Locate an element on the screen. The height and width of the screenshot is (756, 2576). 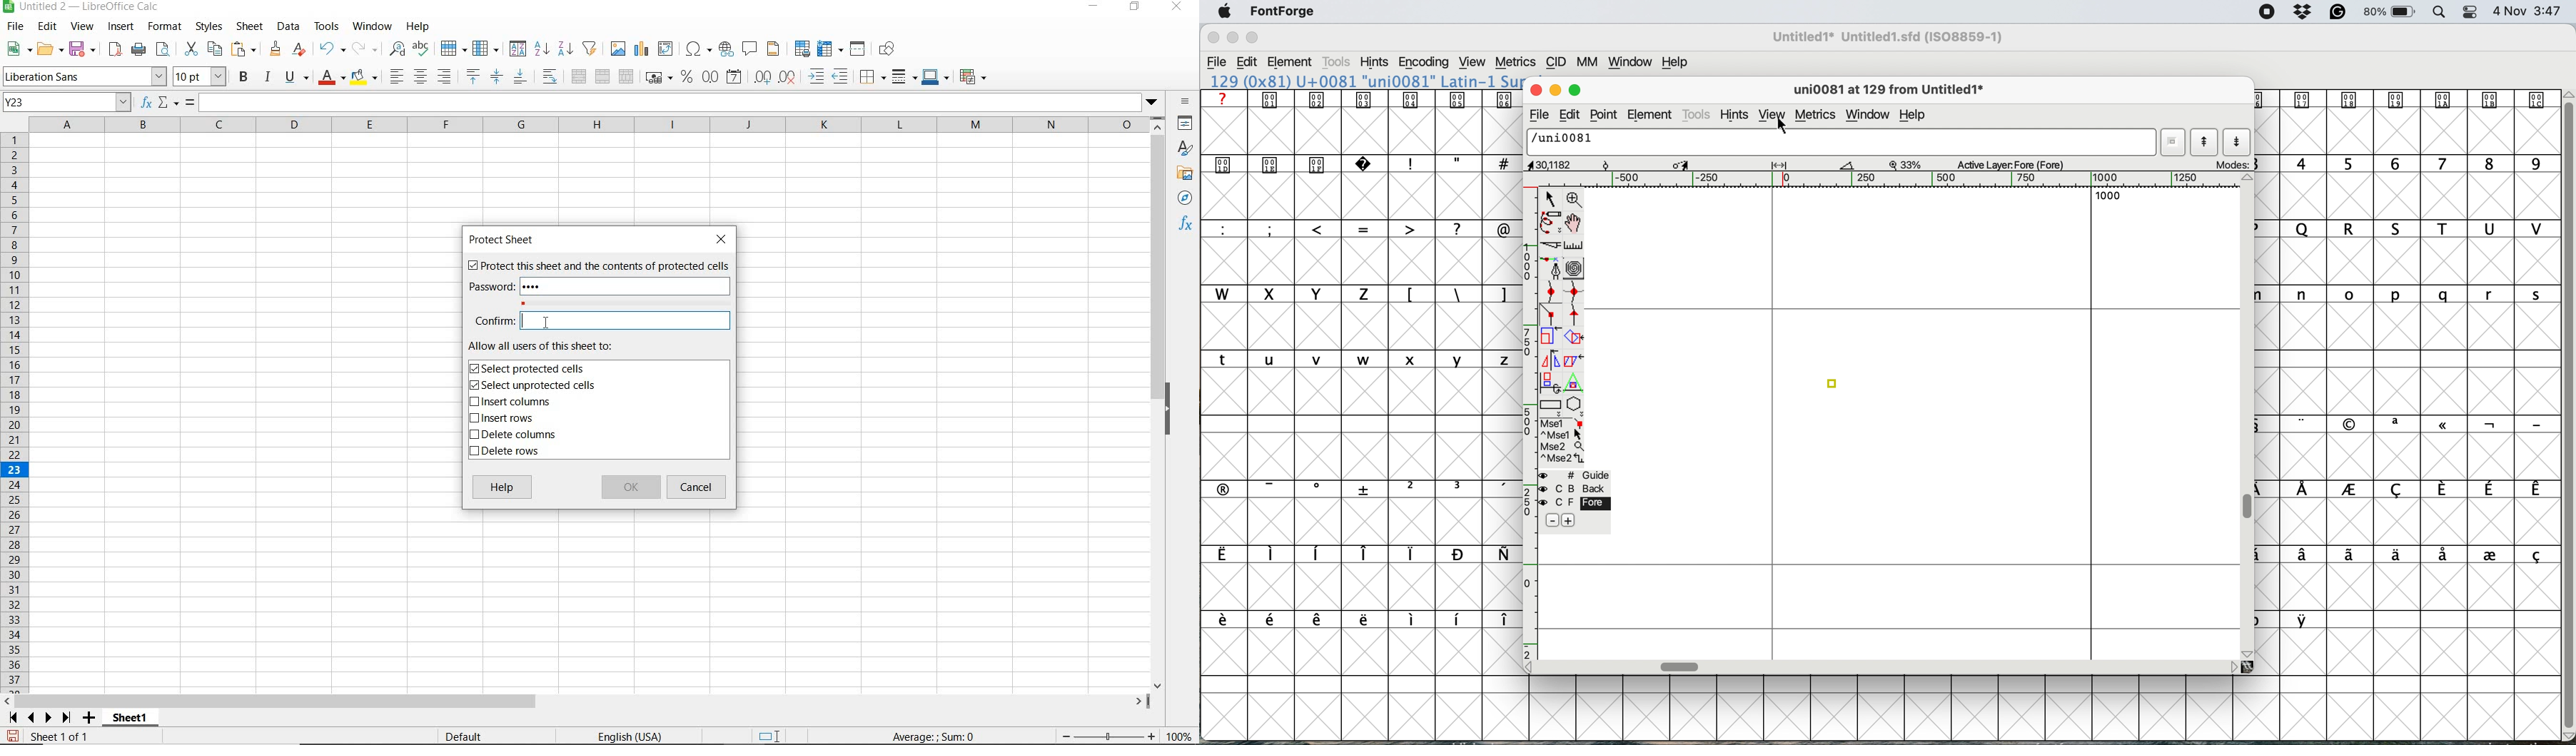
Tools is located at coordinates (1338, 62).